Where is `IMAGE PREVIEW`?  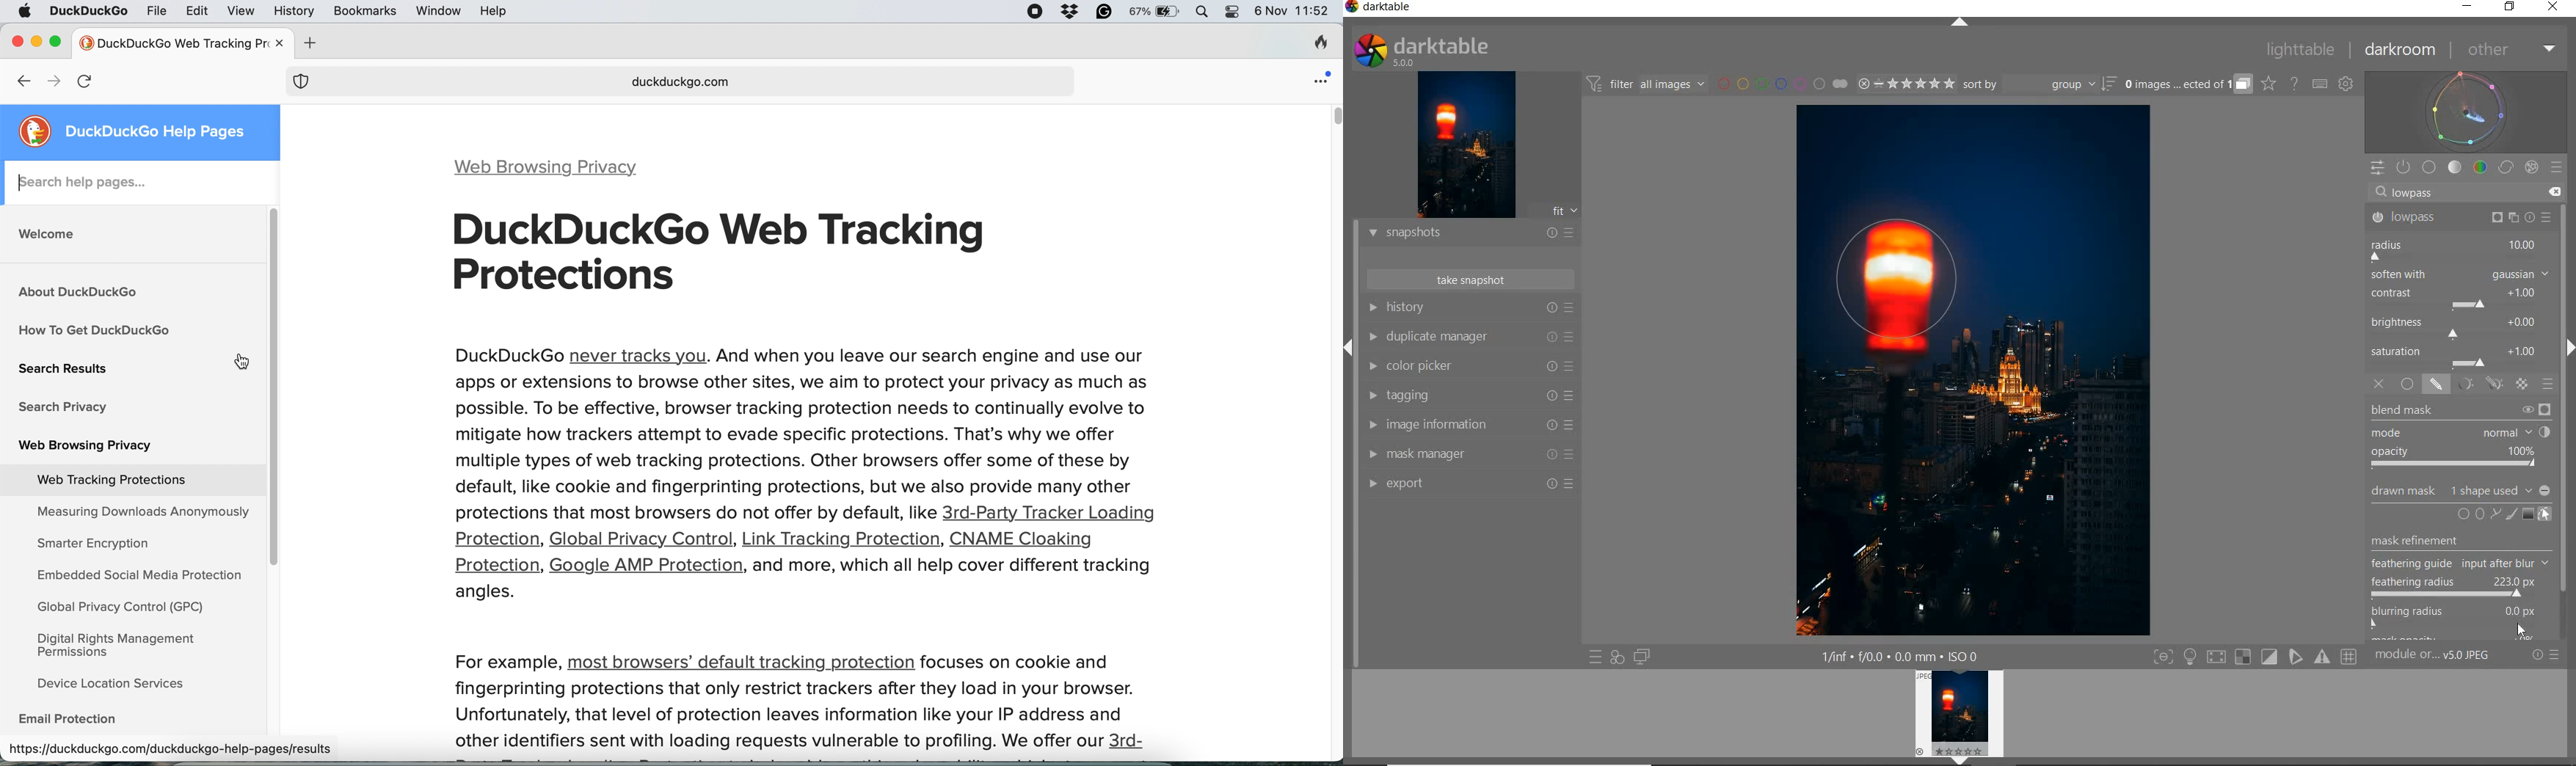 IMAGE PREVIEW is located at coordinates (1962, 718).